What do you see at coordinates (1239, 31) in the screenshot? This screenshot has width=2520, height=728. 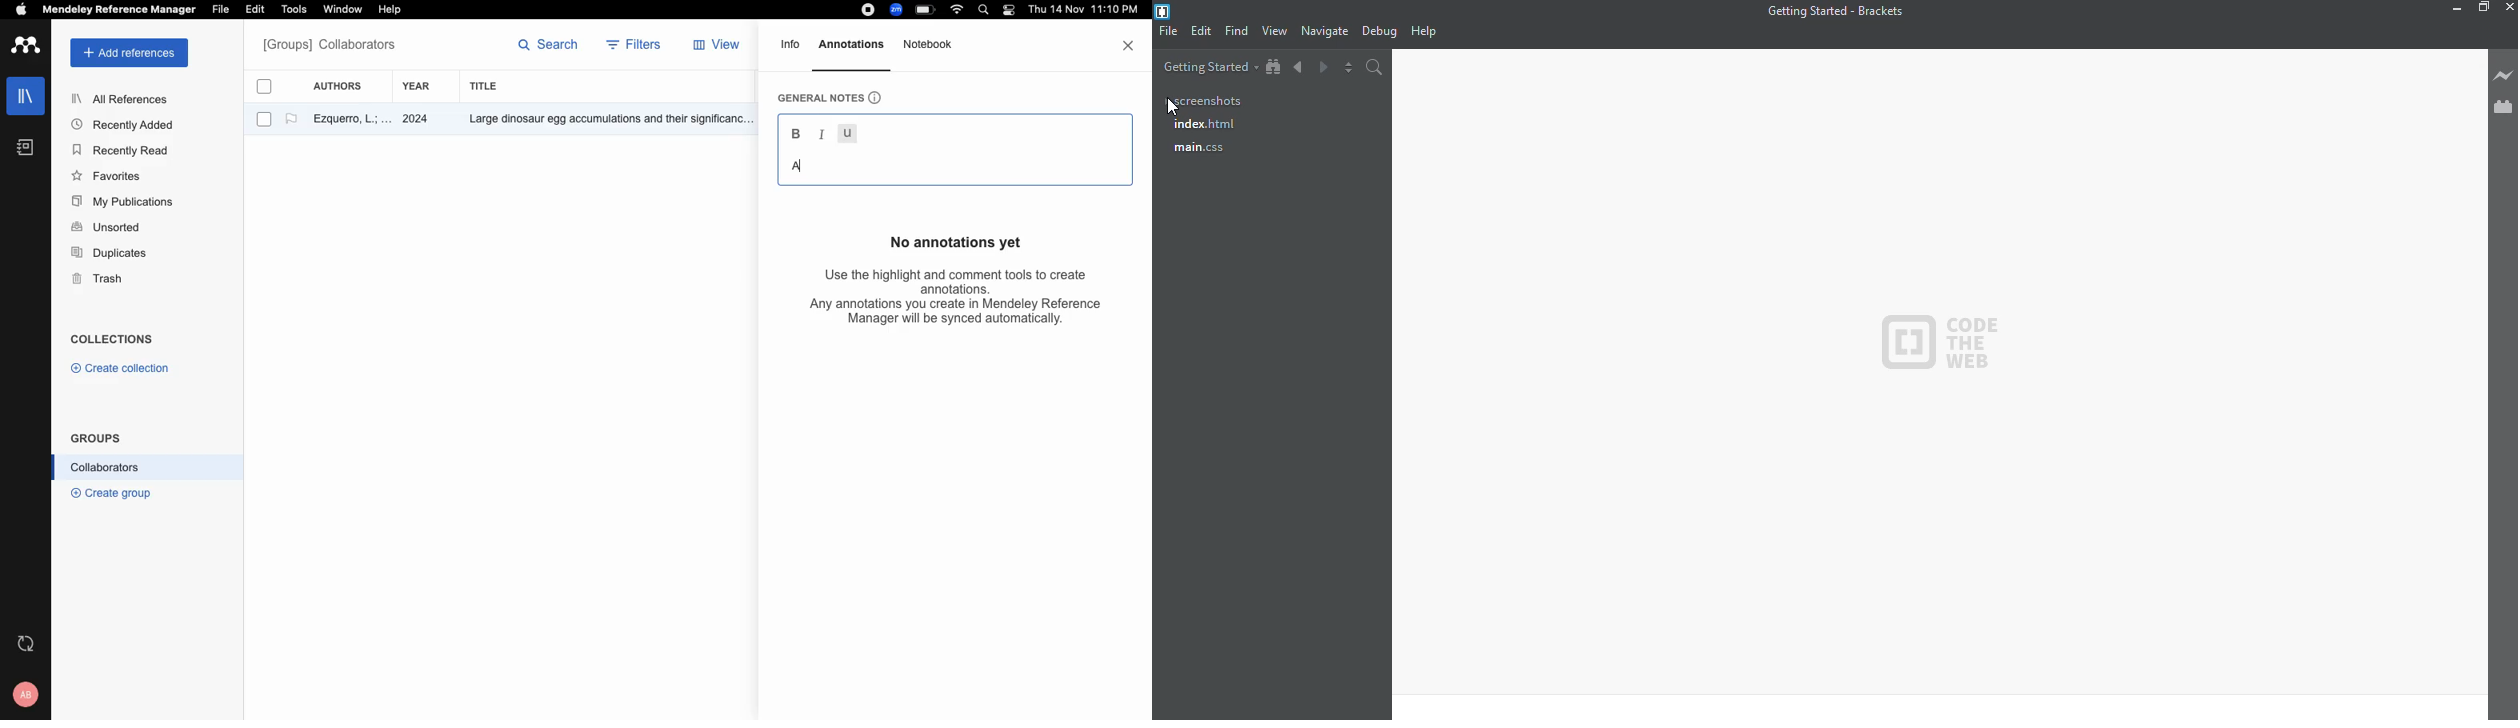 I see `find` at bounding box center [1239, 31].